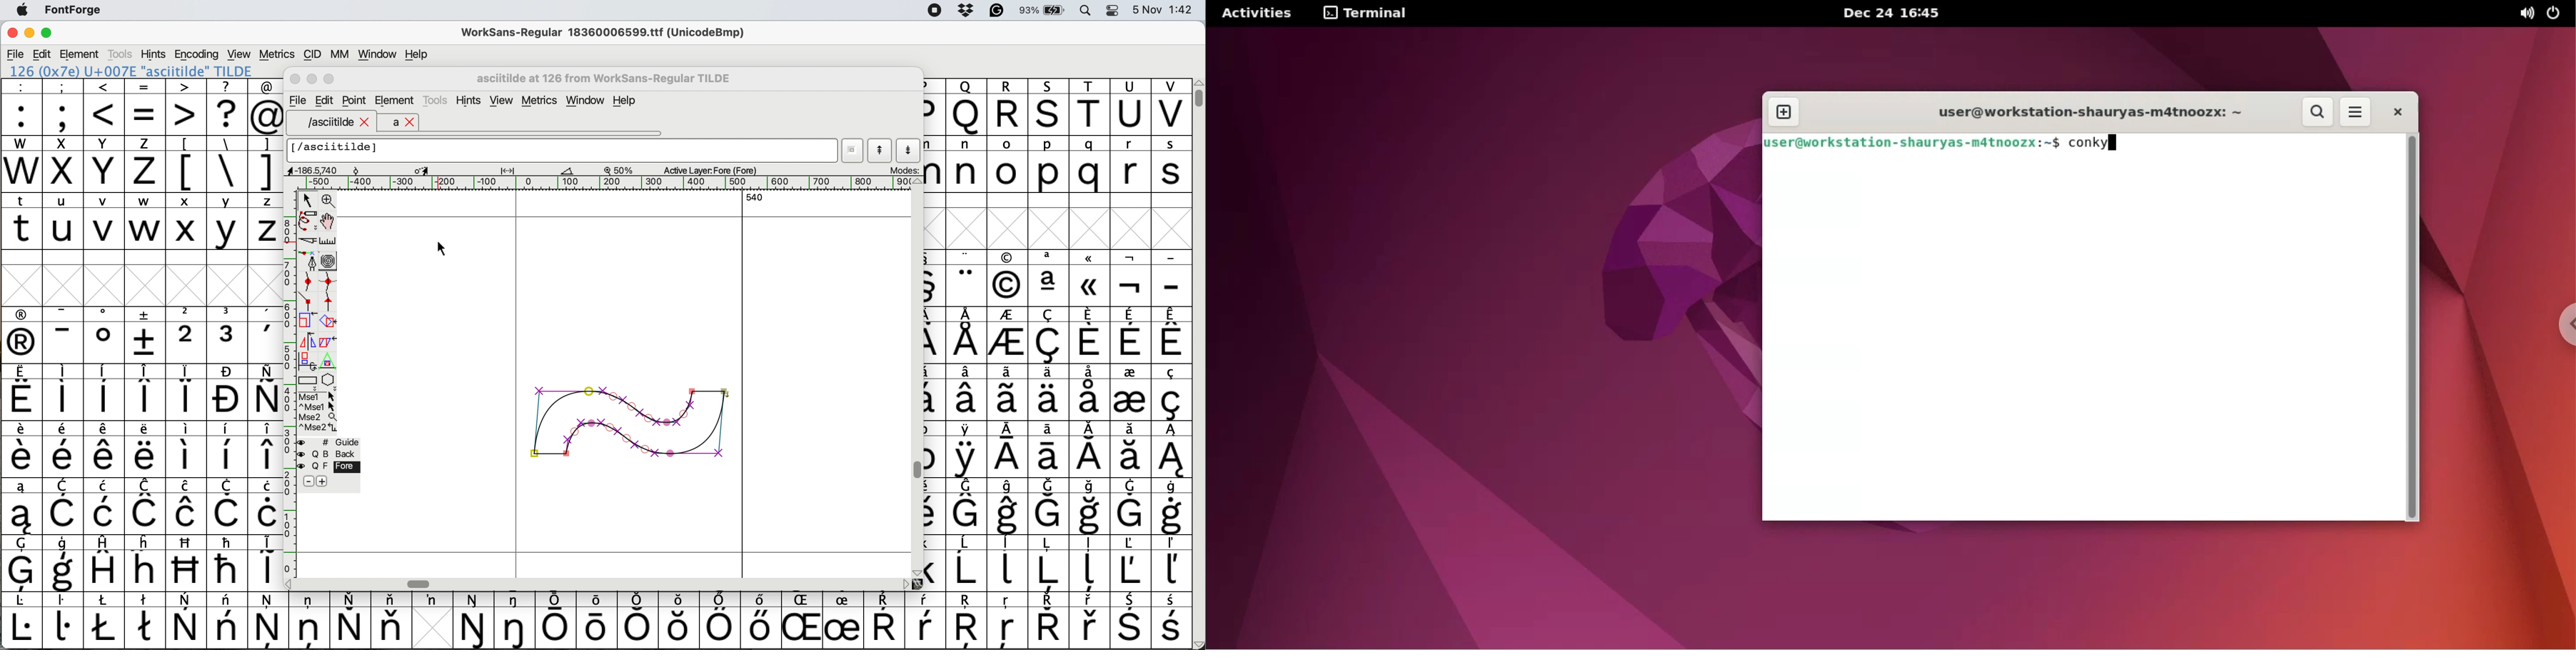 This screenshot has height=672, width=2576. I want to click on V, so click(1171, 107).